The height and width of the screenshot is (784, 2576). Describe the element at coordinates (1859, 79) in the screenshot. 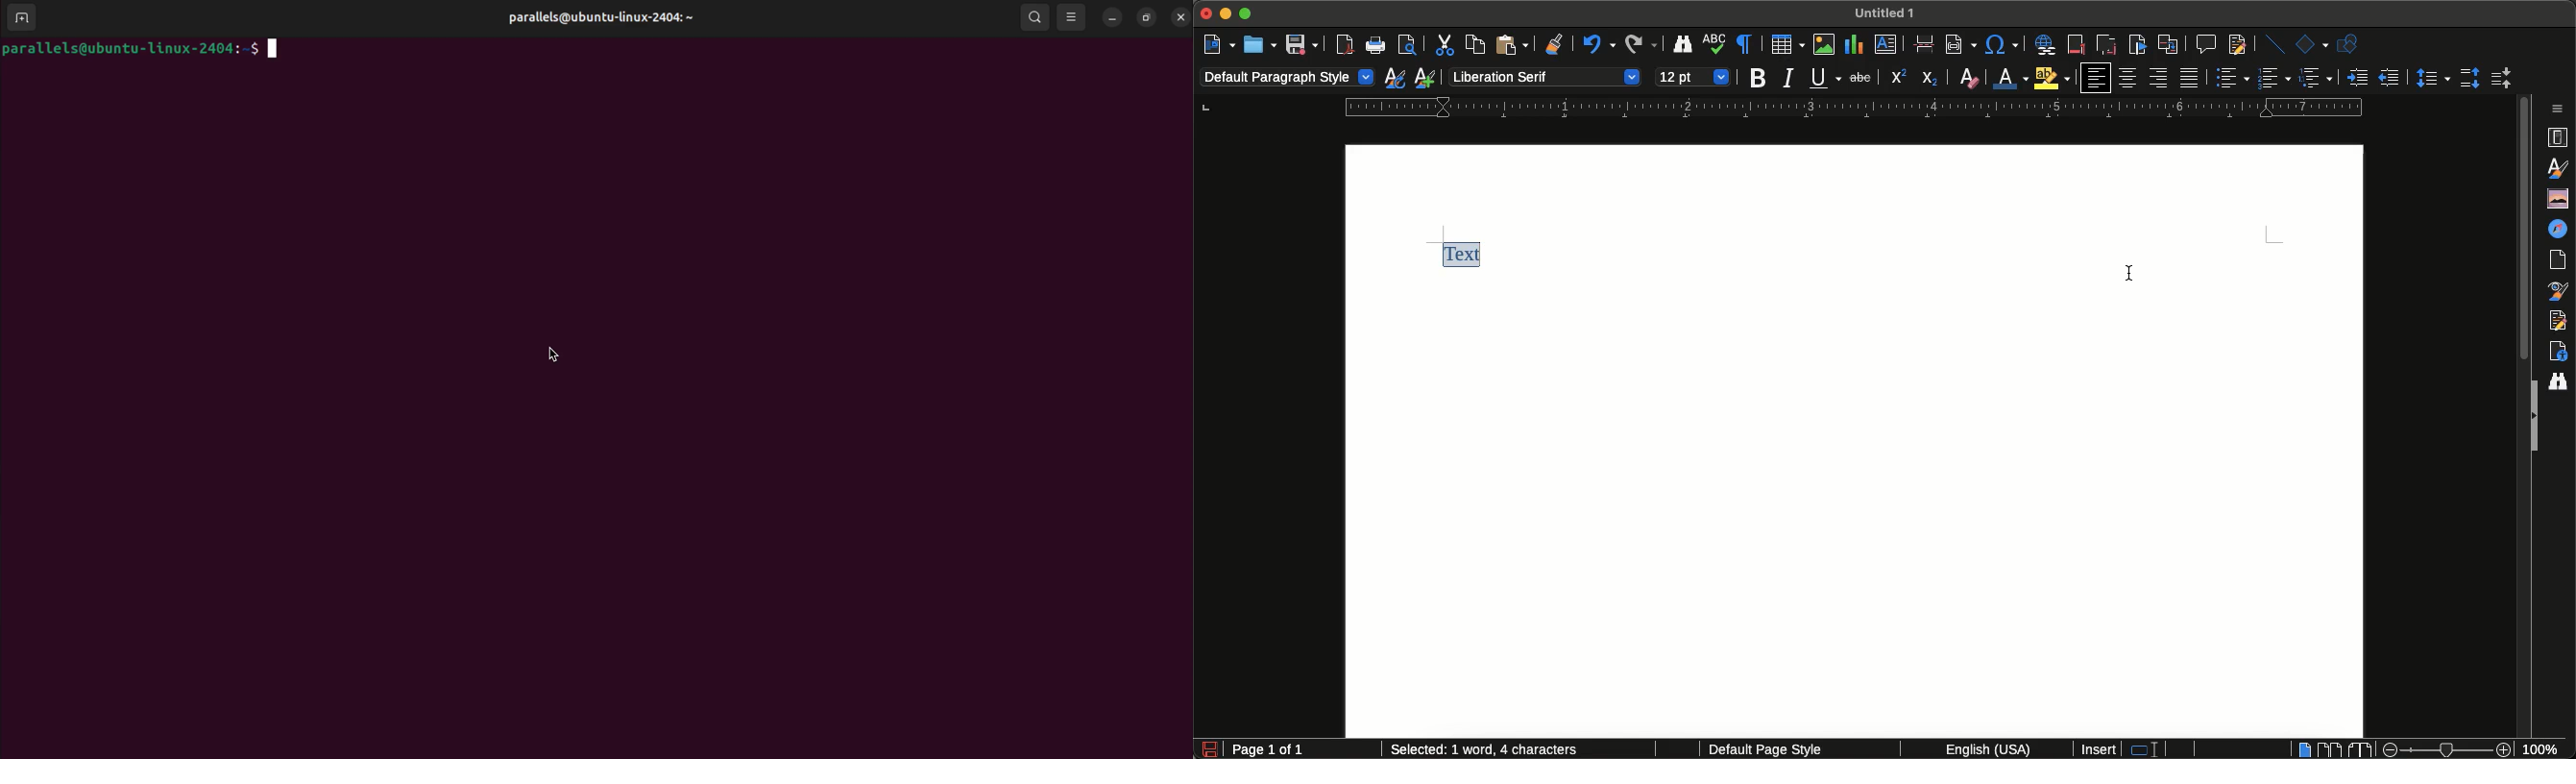

I see `Strikethrough` at that location.